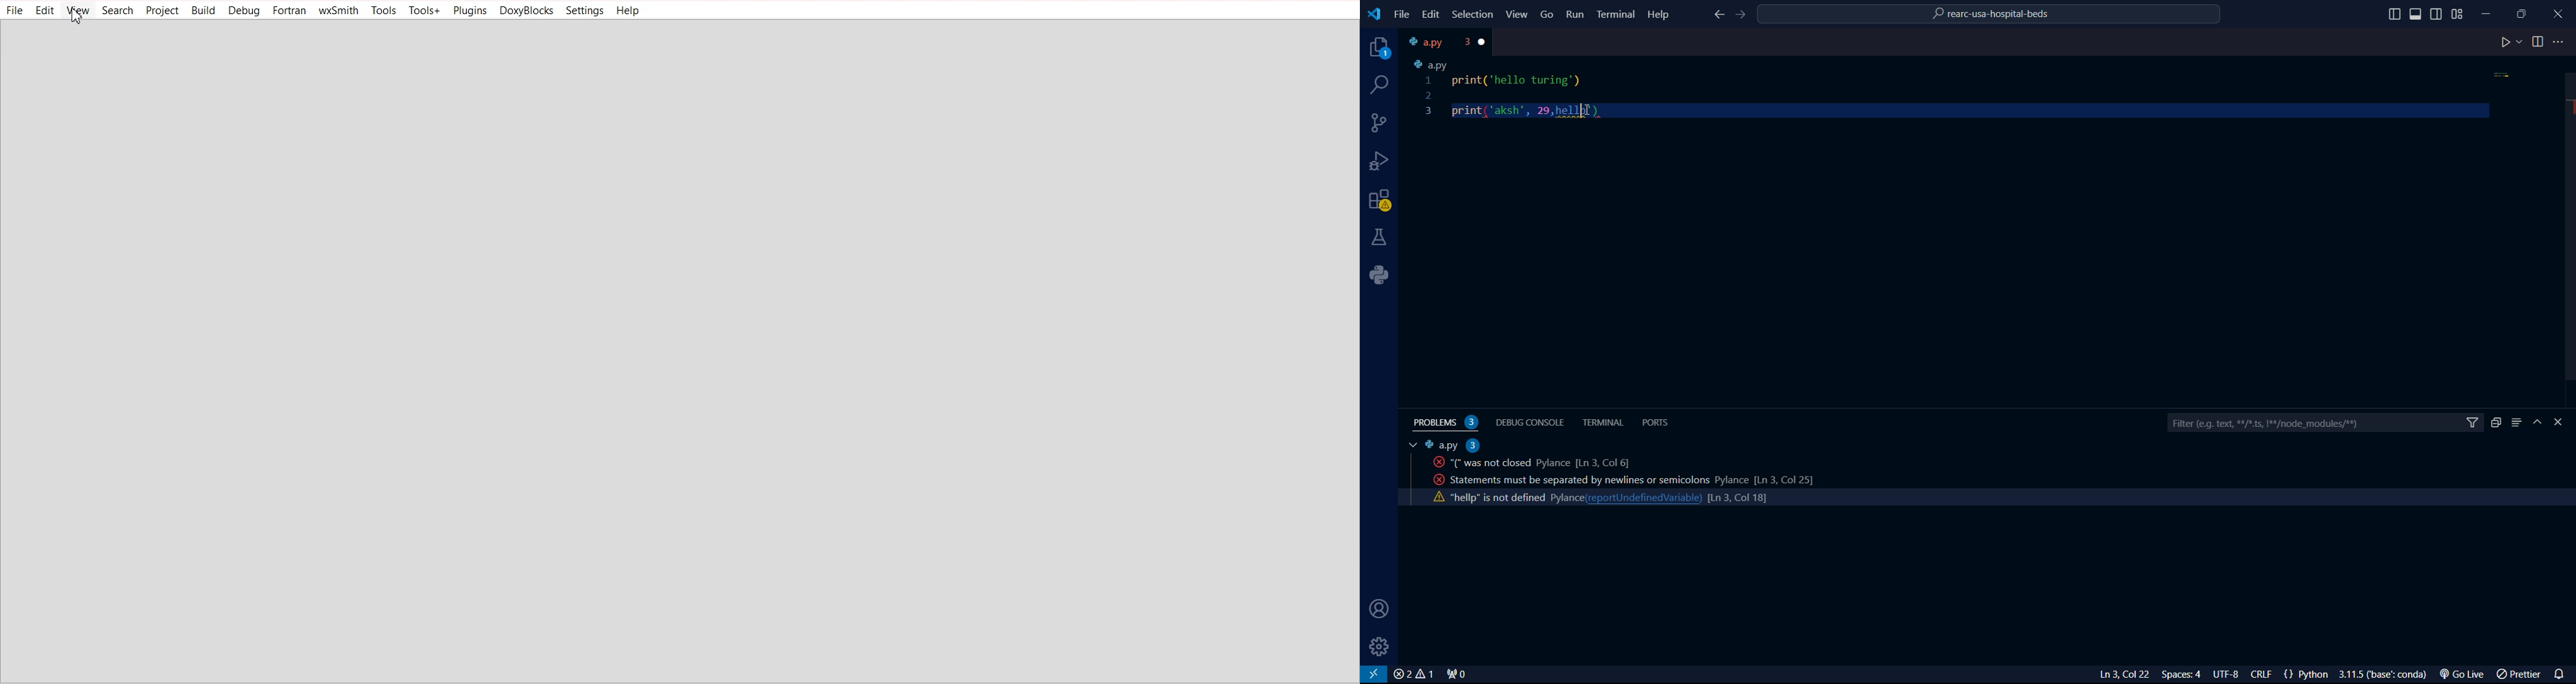 The image size is (2576, 700). What do you see at coordinates (245, 11) in the screenshot?
I see `Debug` at bounding box center [245, 11].